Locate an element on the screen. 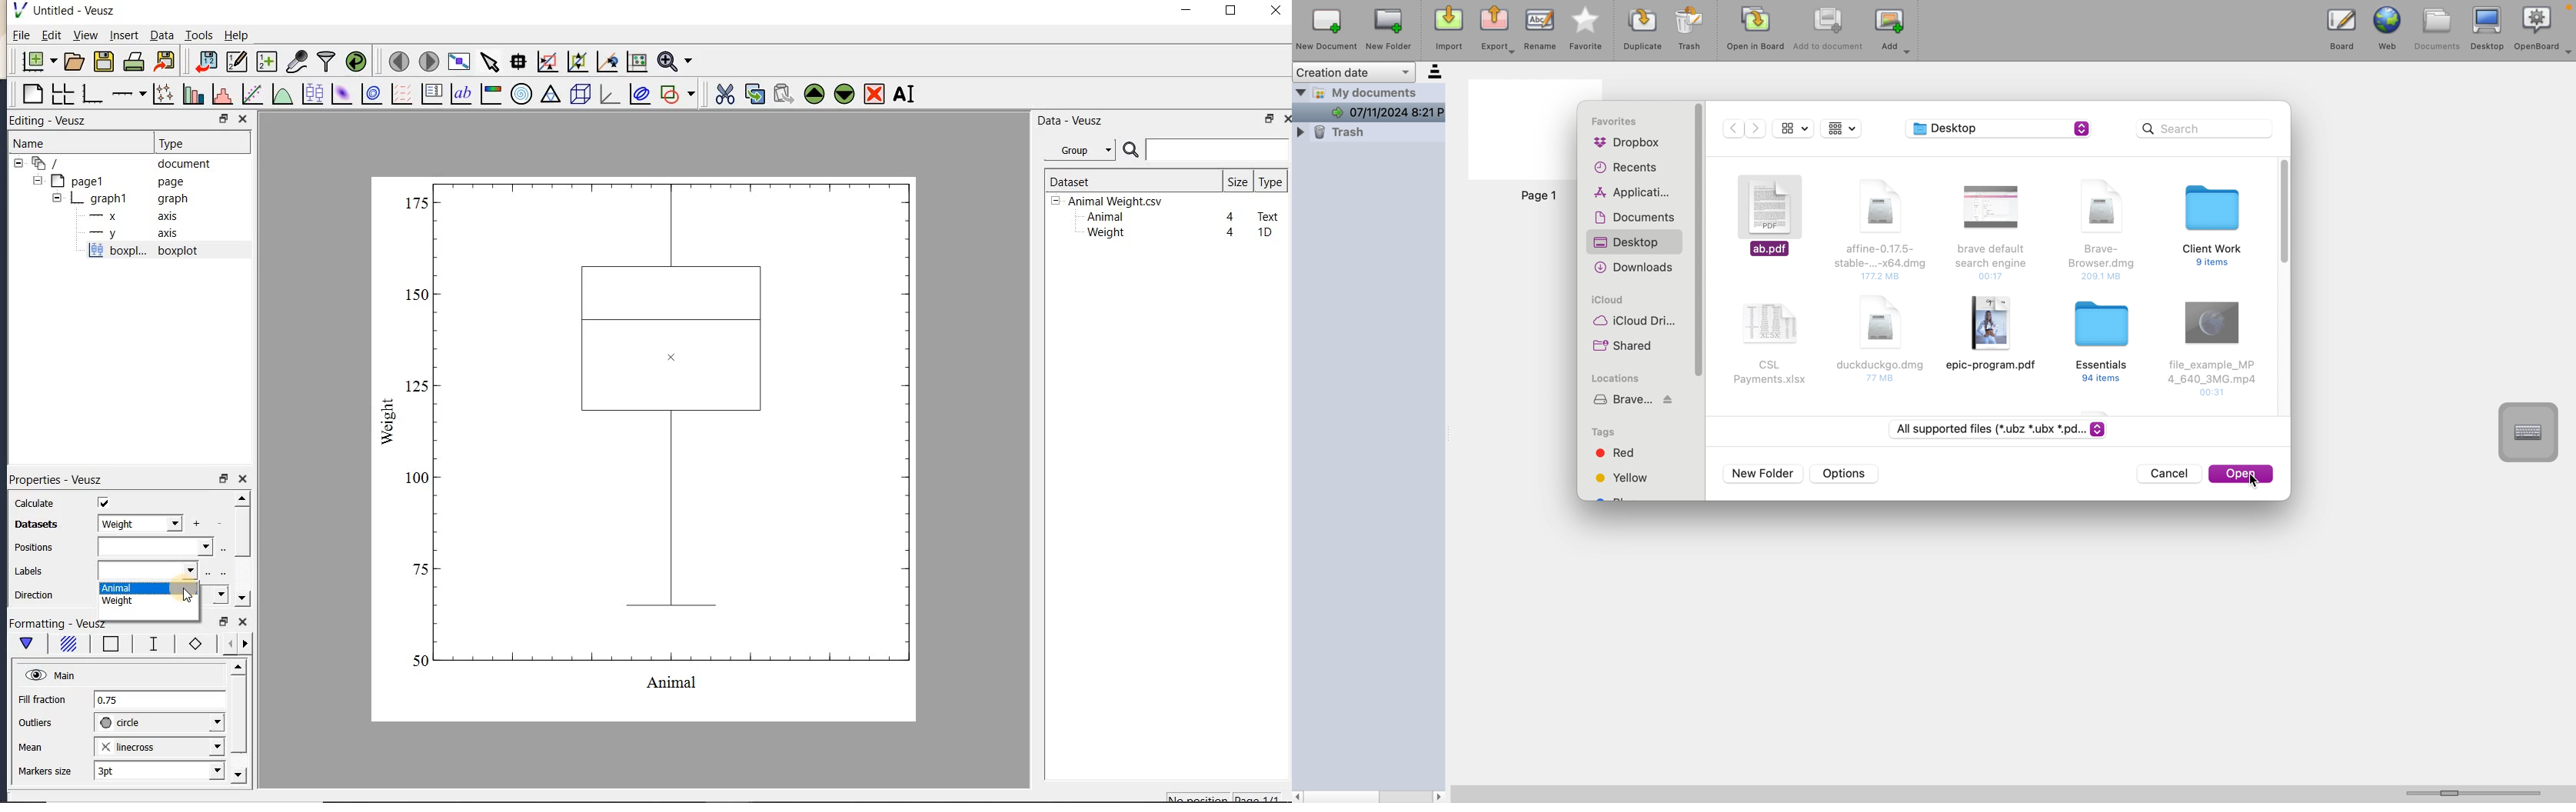 The height and width of the screenshot is (812, 2576). restore is located at coordinates (1270, 118).